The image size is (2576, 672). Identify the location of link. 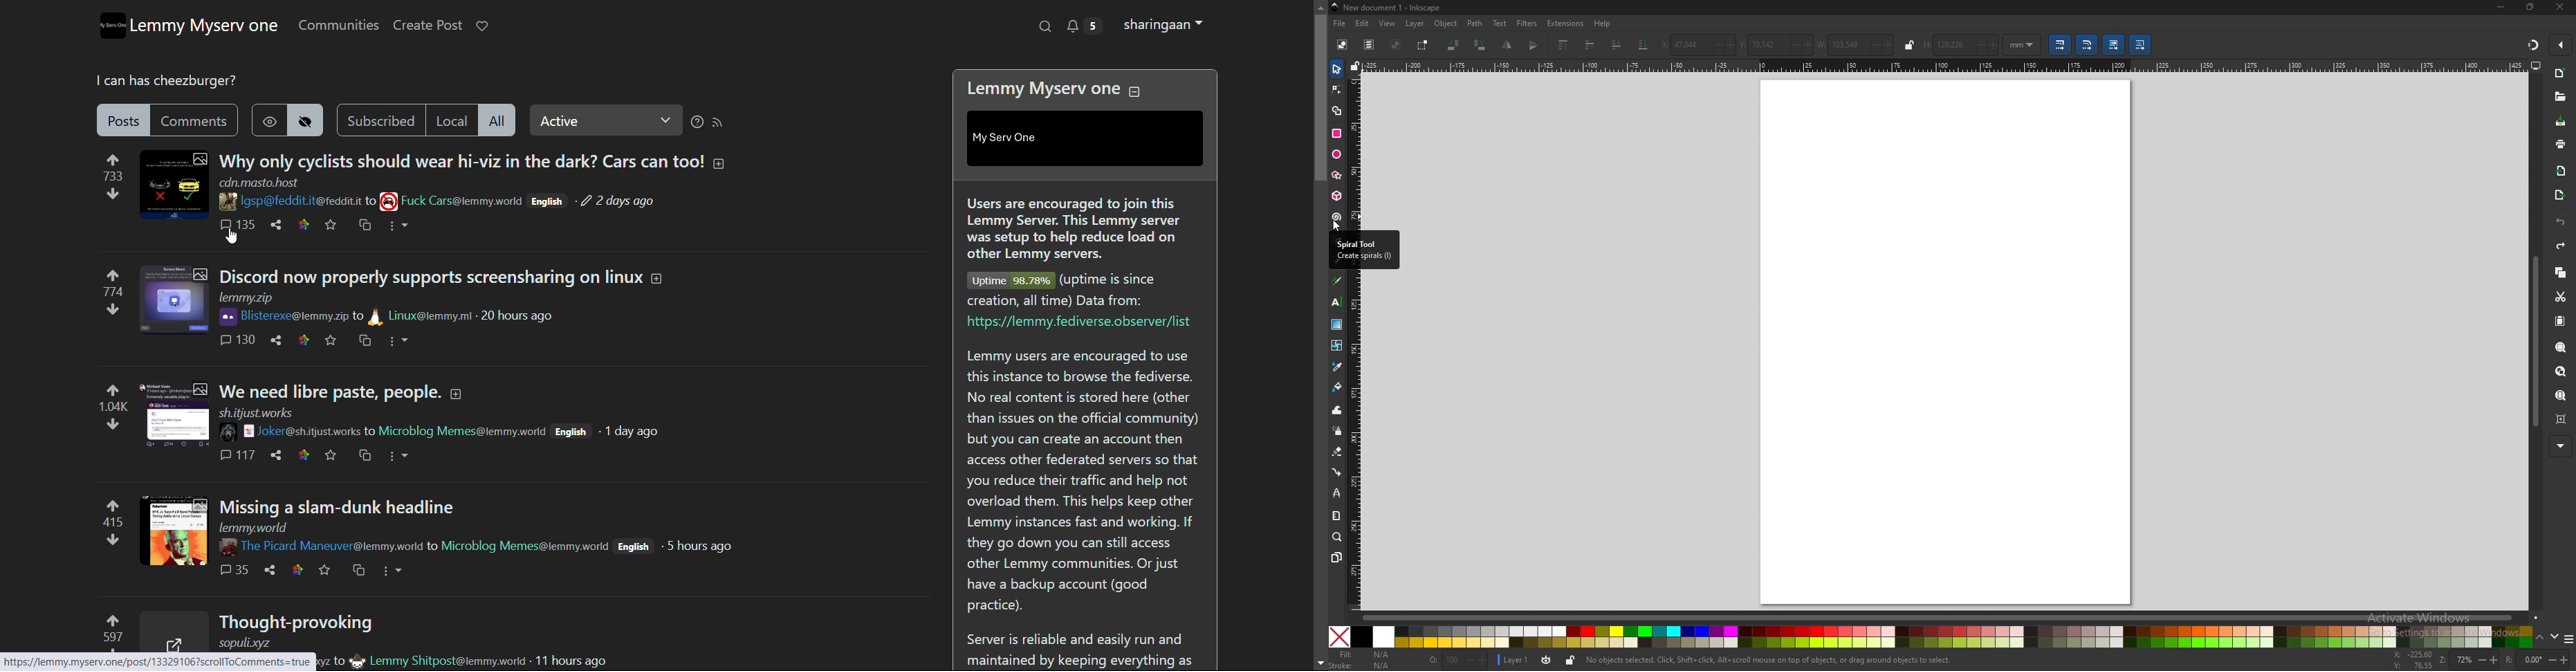
(304, 341).